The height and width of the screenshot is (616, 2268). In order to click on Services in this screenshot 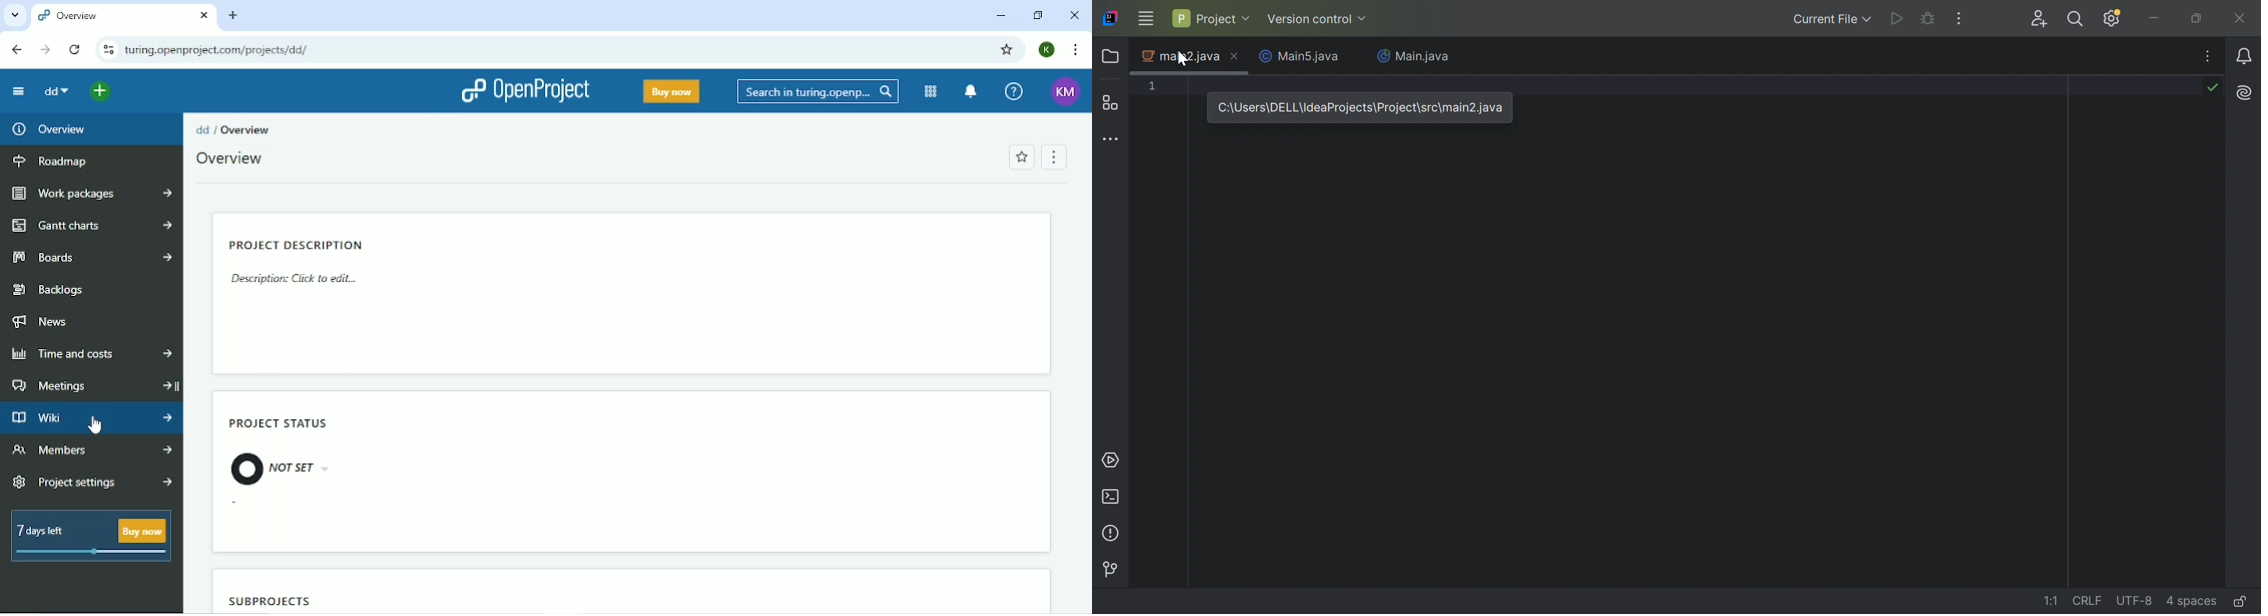, I will do `click(1110, 460)`.